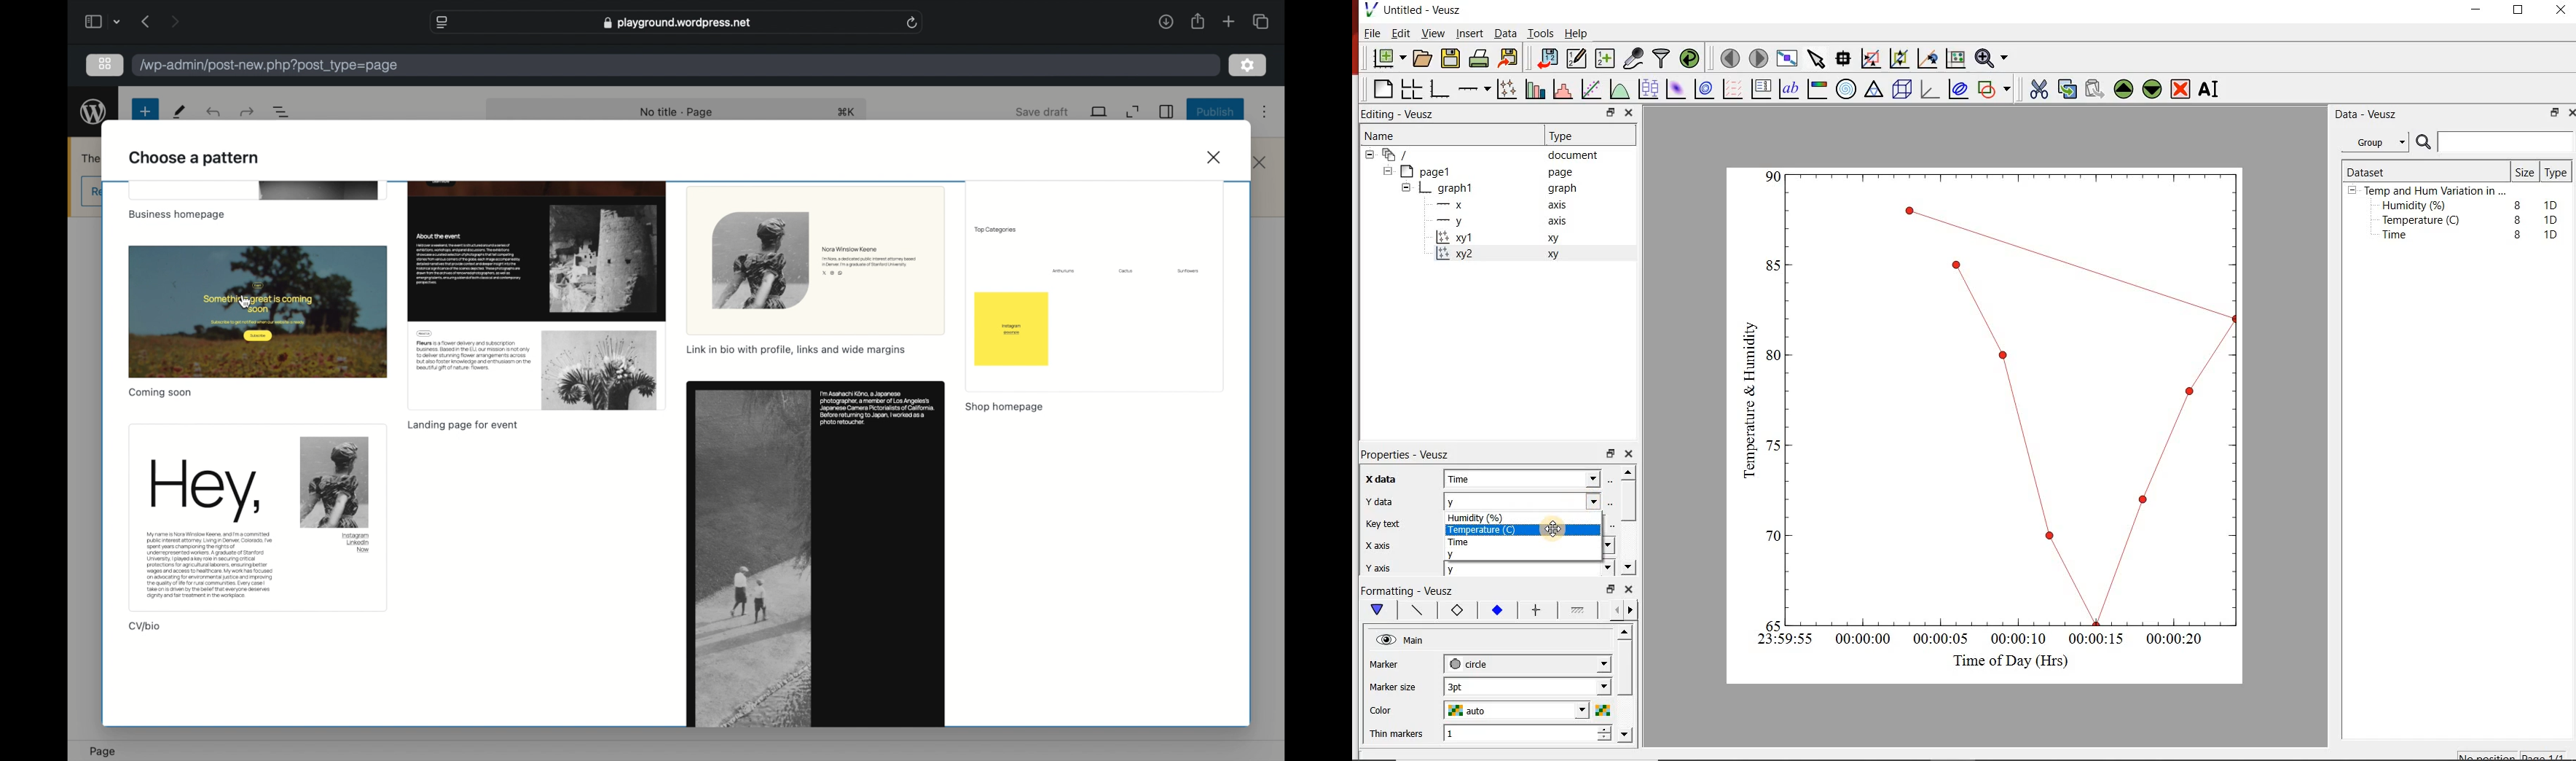 This screenshot has width=2576, height=784. What do you see at coordinates (2017, 396) in the screenshot?
I see `Graph` at bounding box center [2017, 396].